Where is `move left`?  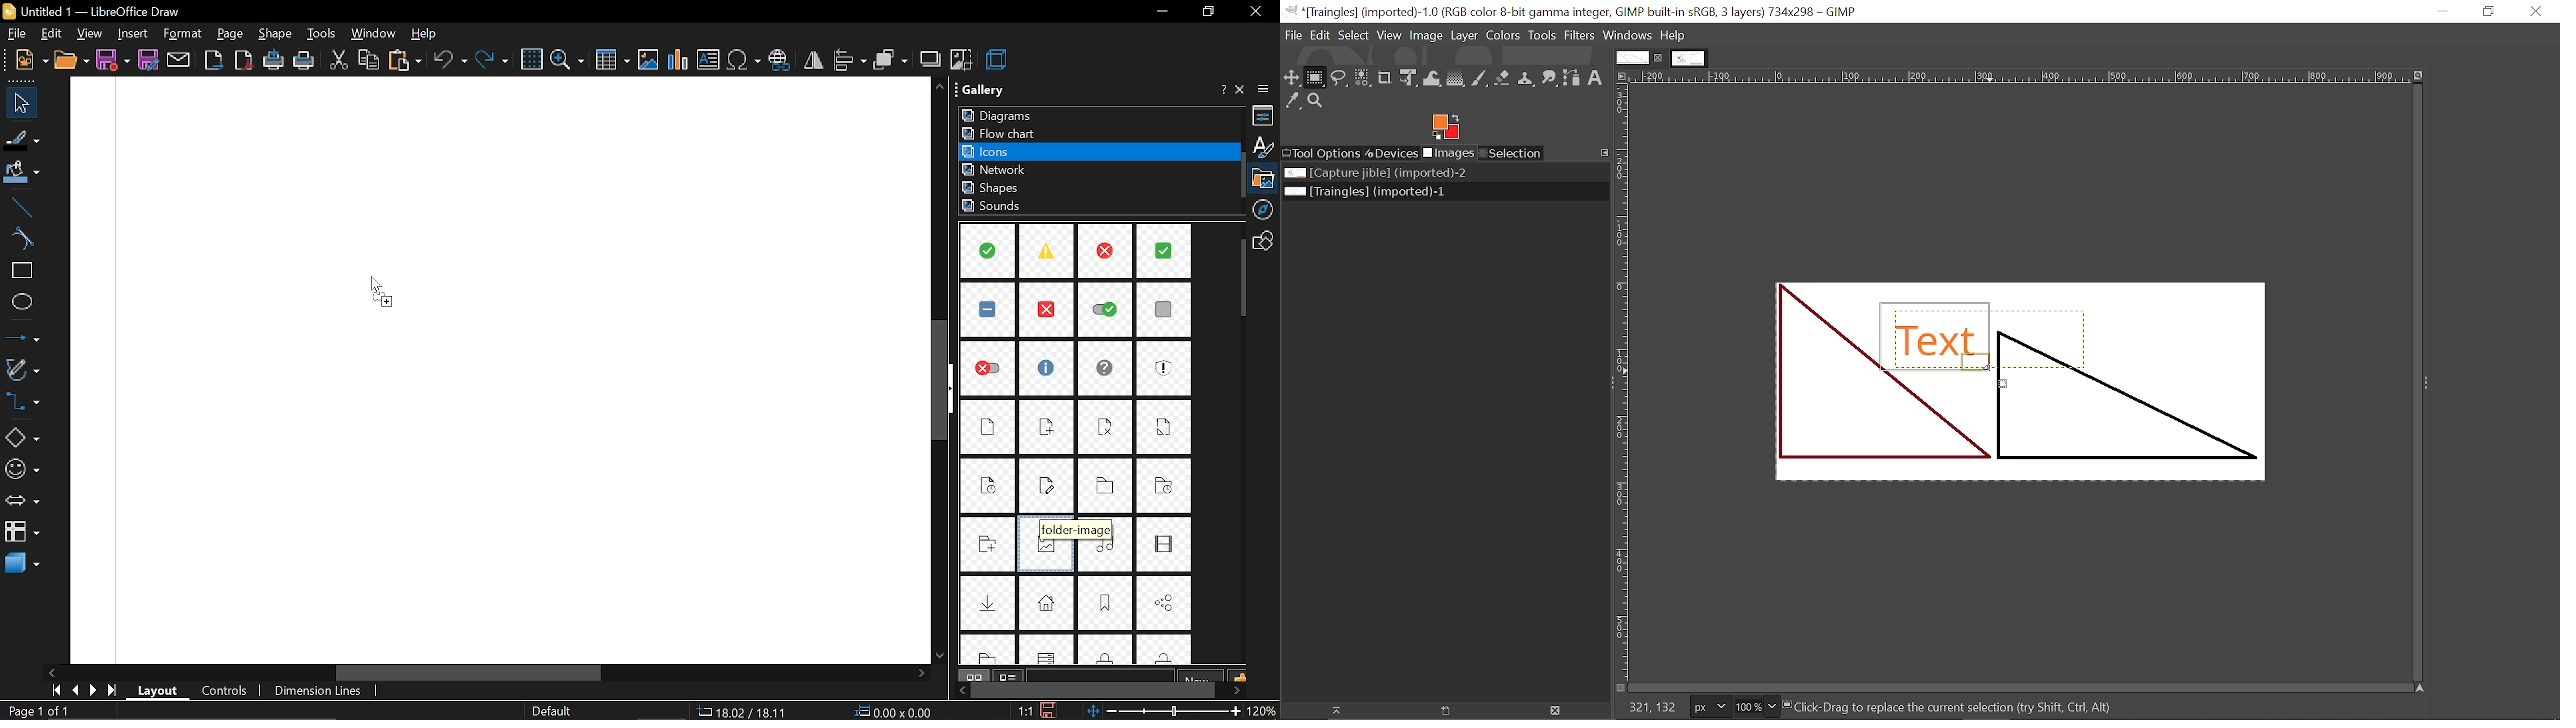 move left is located at coordinates (958, 690).